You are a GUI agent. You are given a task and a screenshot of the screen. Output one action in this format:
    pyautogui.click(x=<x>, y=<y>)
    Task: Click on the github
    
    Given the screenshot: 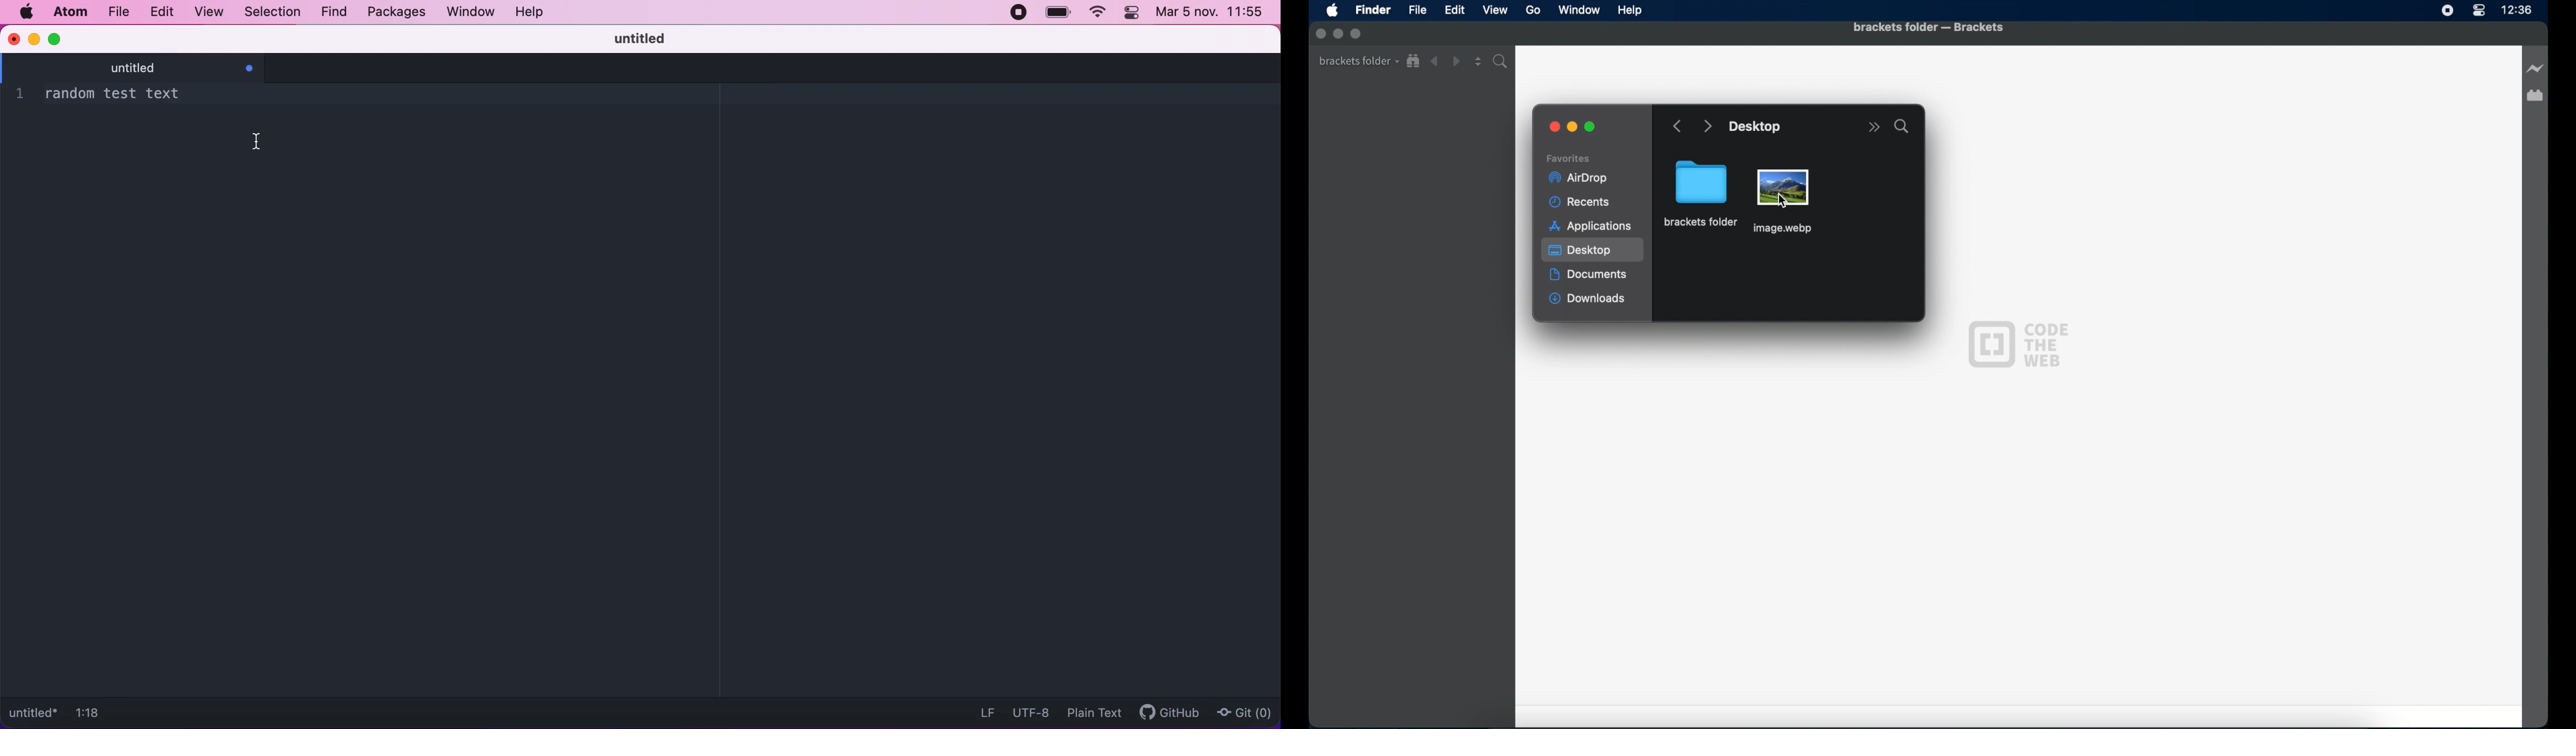 What is the action you would take?
    pyautogui.click(x=1171, y=711)
    